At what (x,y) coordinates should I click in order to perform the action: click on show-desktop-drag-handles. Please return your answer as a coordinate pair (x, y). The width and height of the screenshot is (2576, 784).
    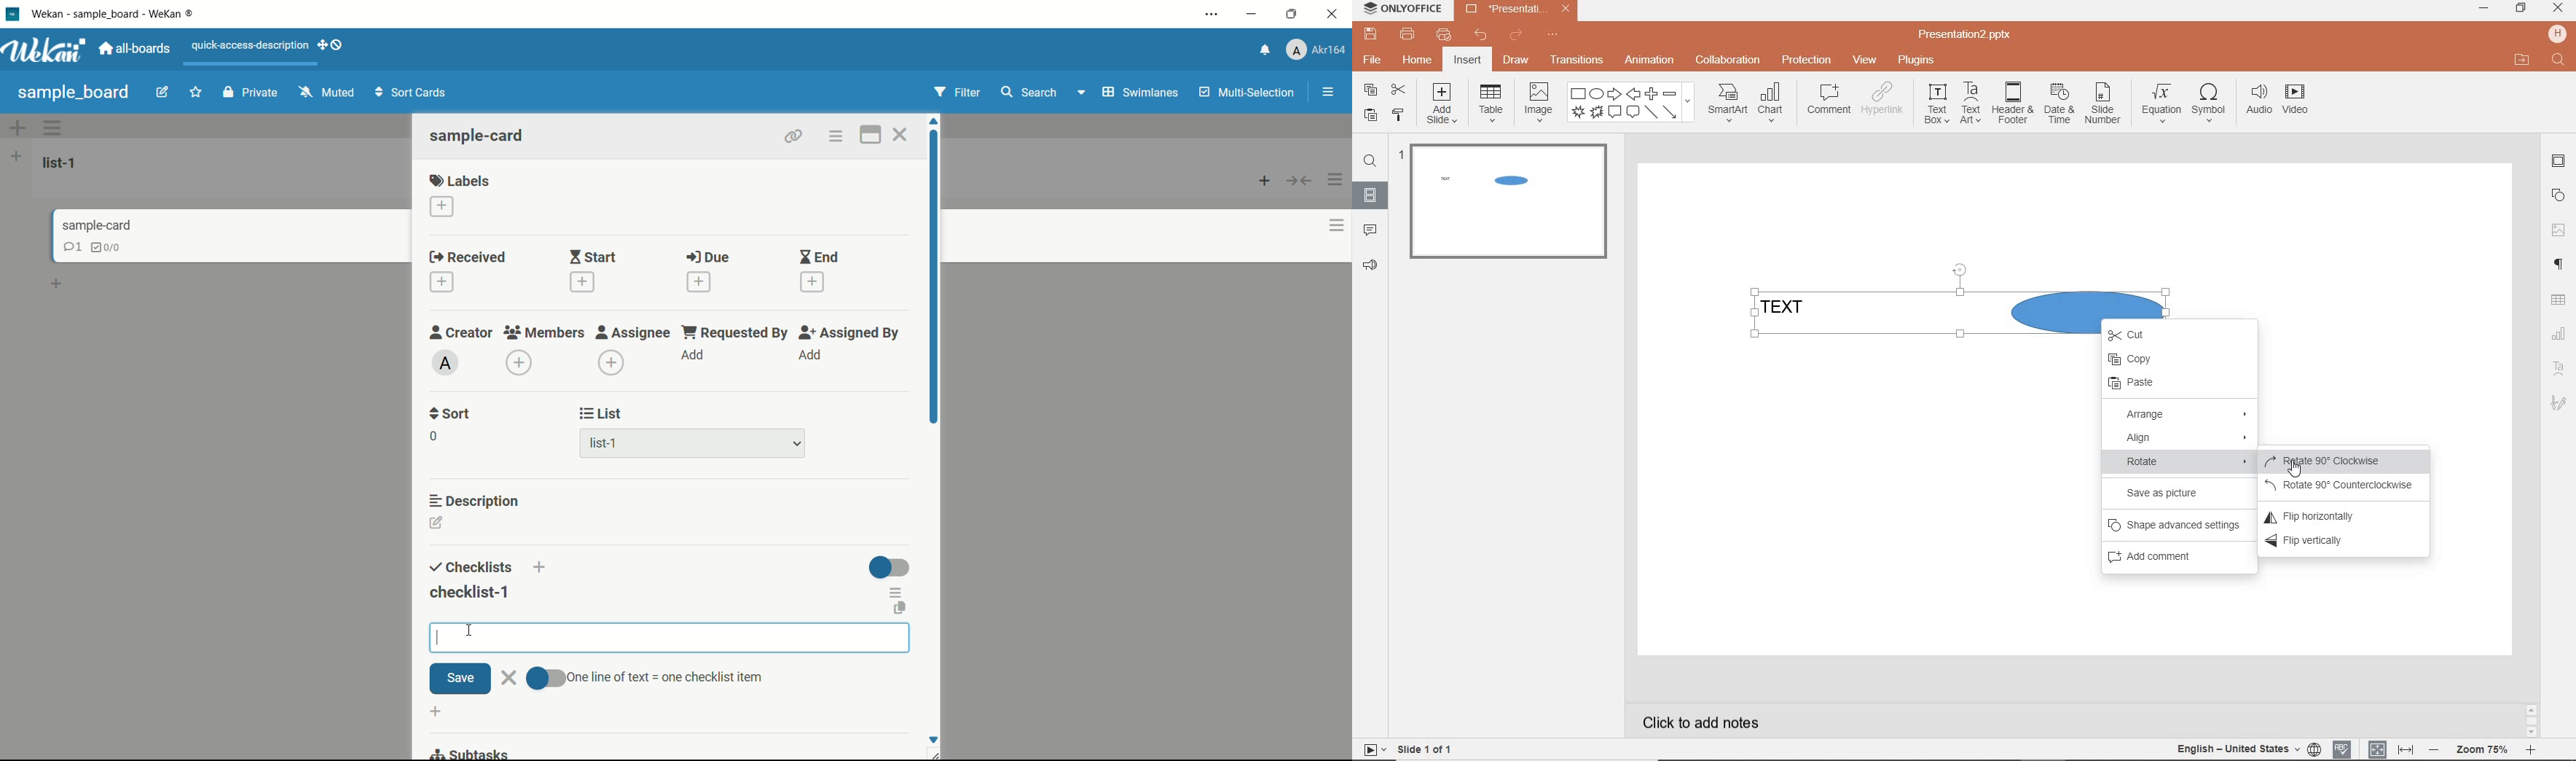
    Looking at the image, I should click on (339, 44).